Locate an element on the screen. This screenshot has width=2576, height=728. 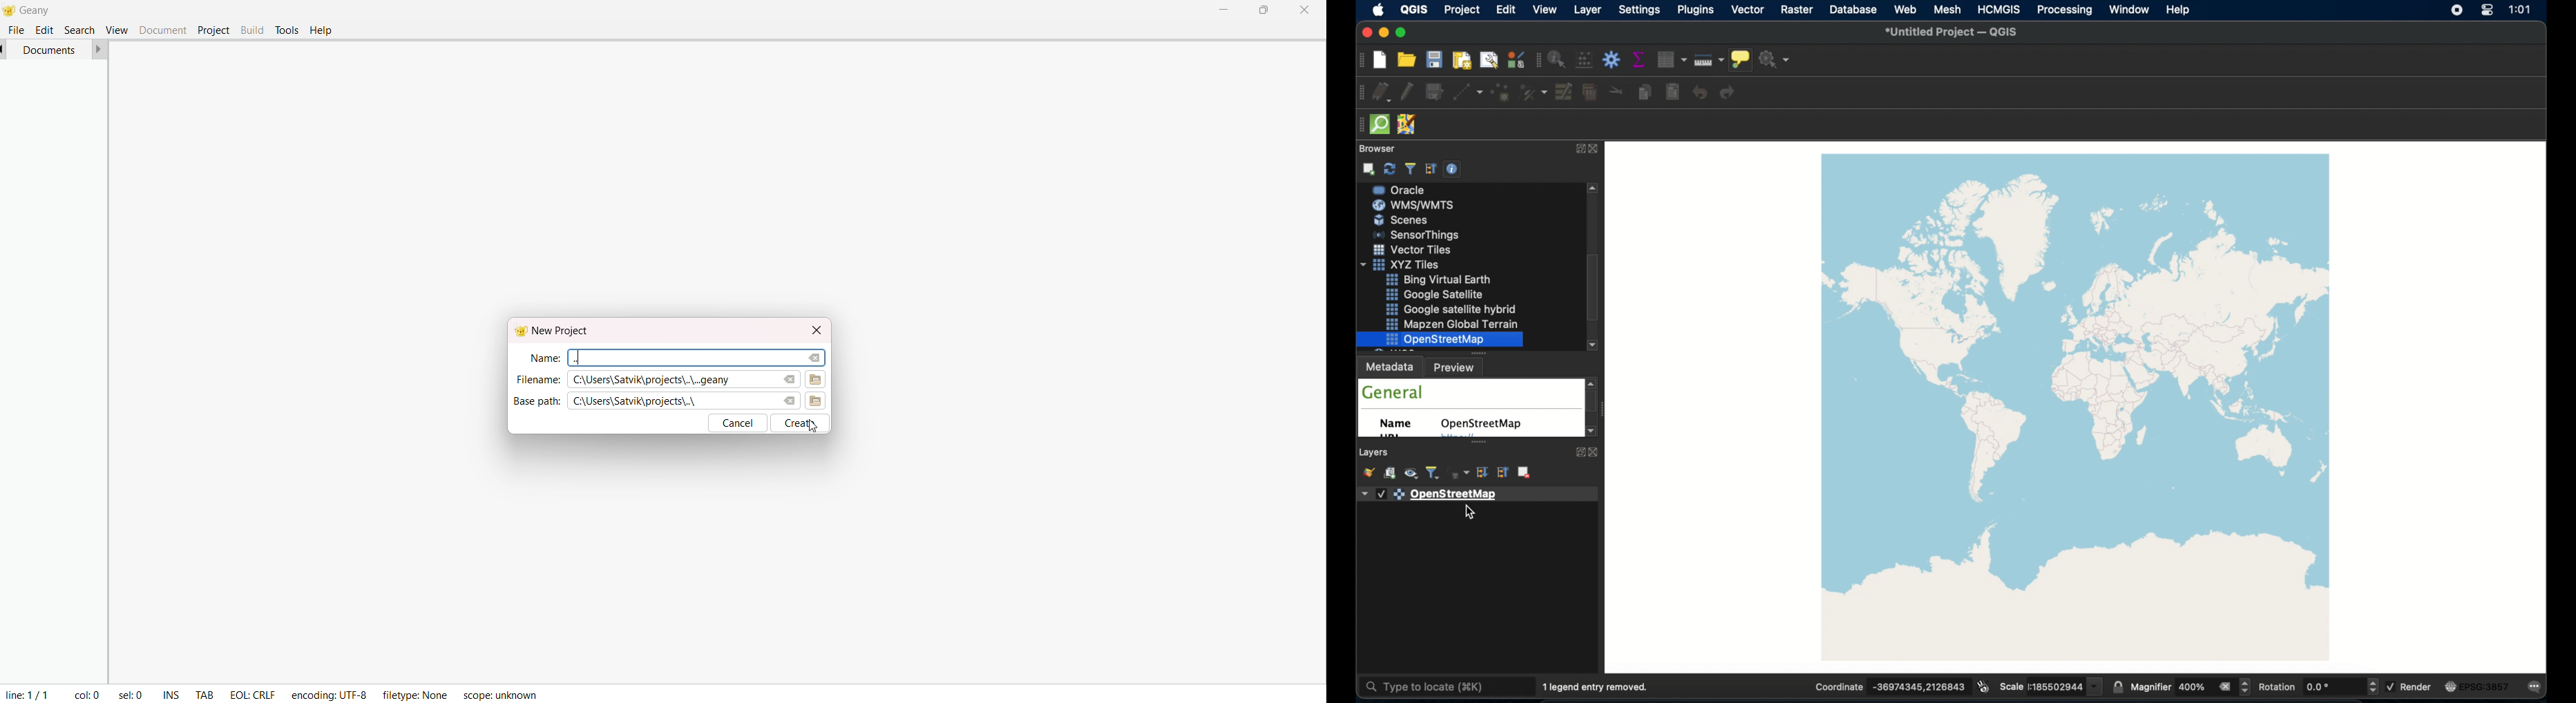
control center is located at coordinates (2487, 11).